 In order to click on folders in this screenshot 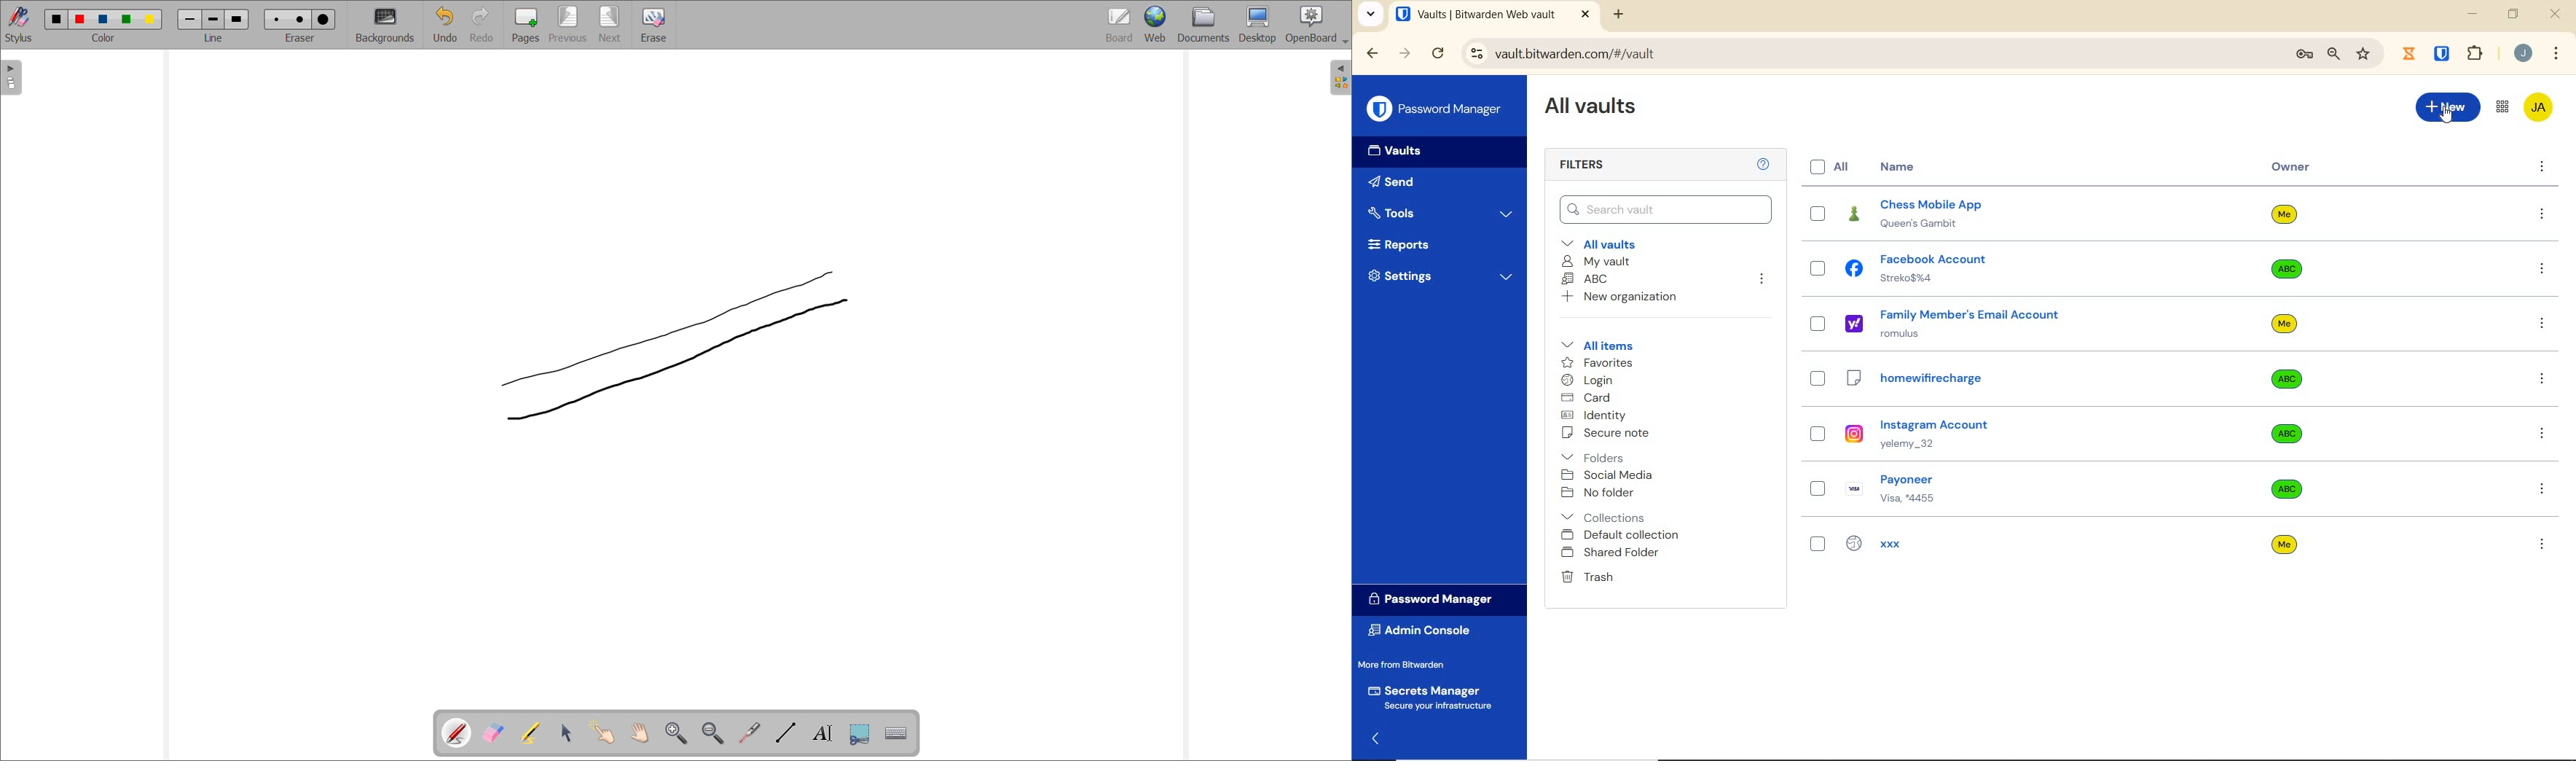, I will do `click(1595, 458)`.